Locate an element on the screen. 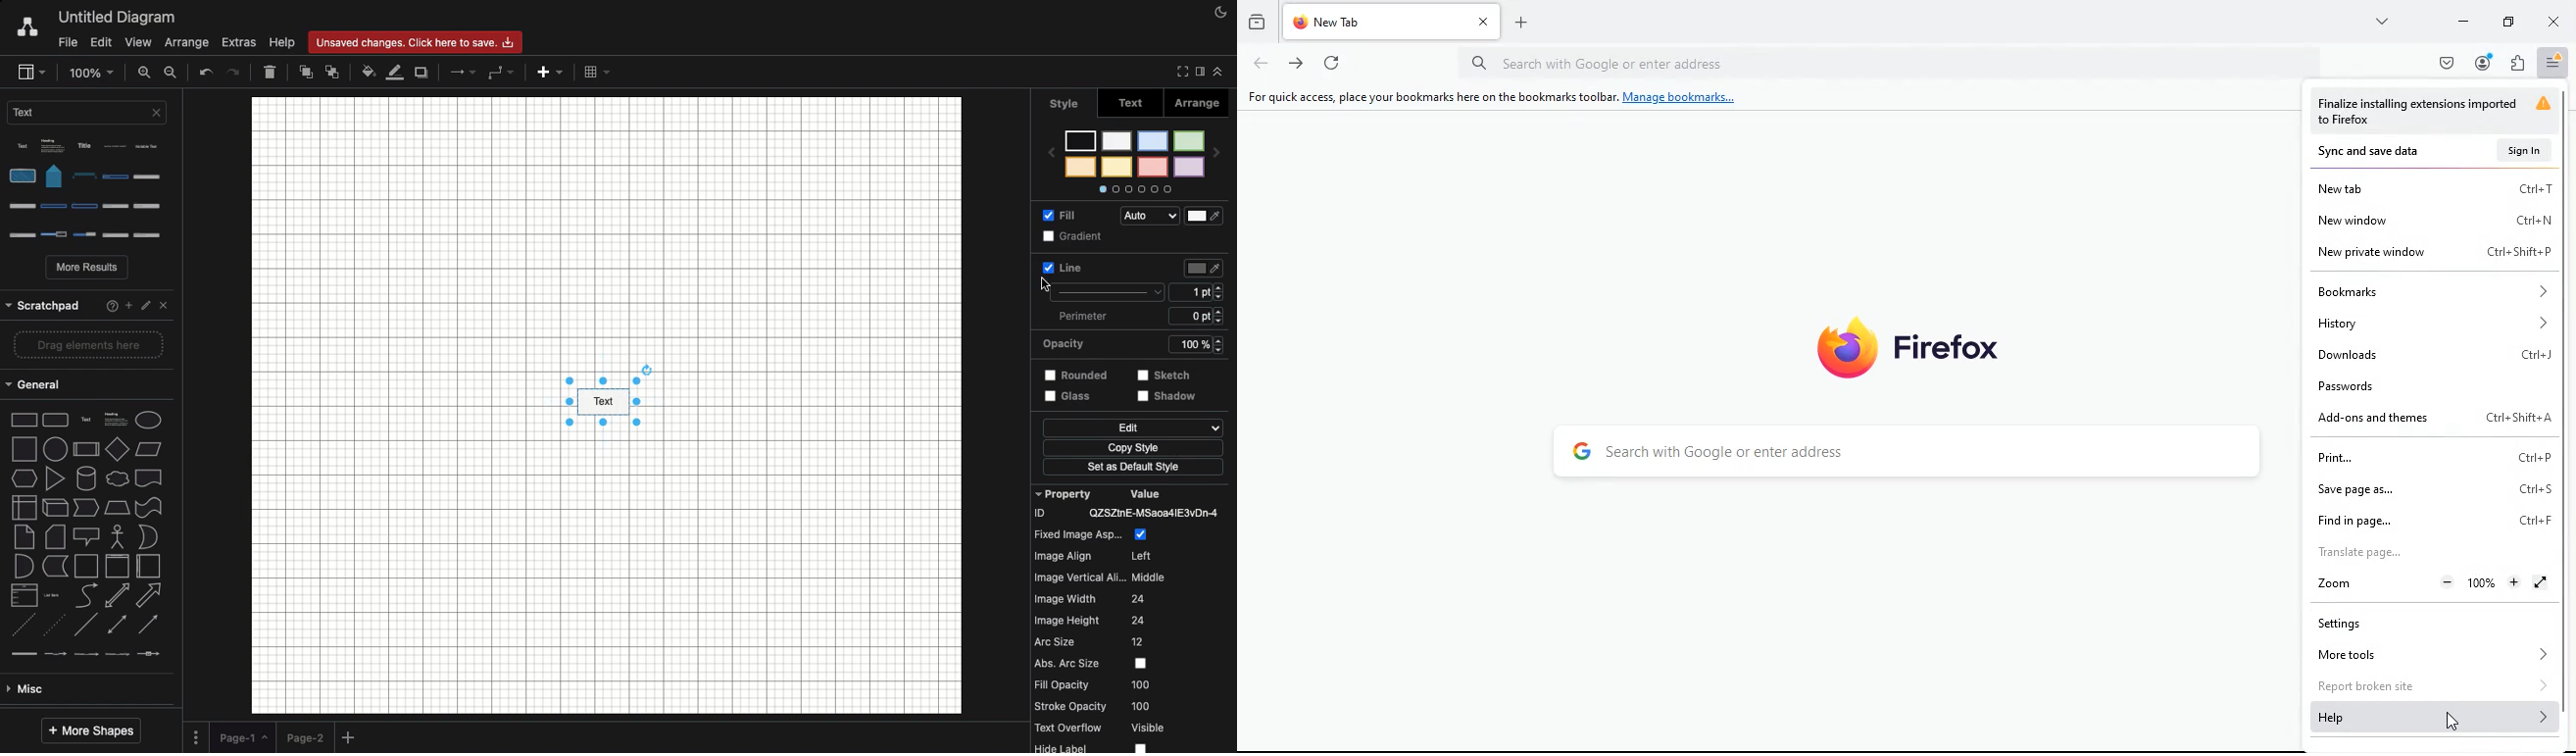 The width and height of the screenshot is (2576, 756). Zoom Out is located at coordinates (2448, 581).